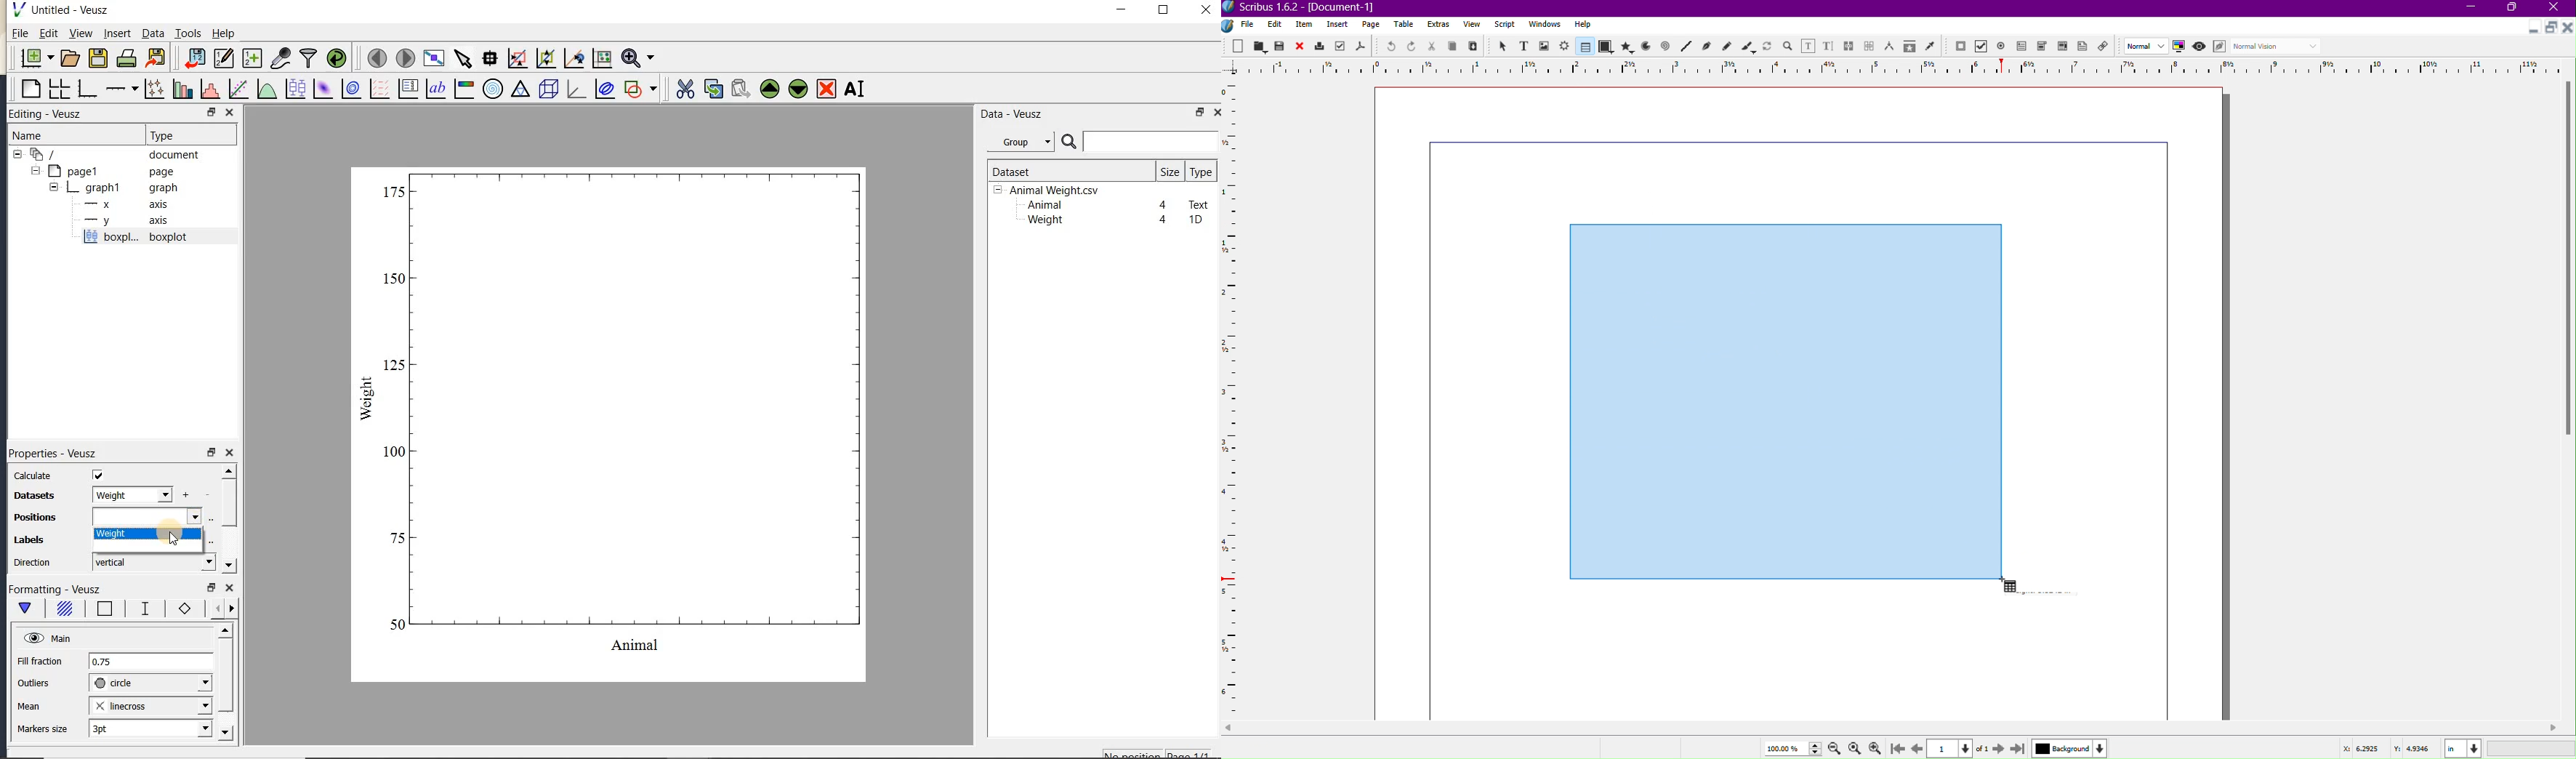 The width and height of the screenshot is (2576, 784). I want to click on Ruler Line, so click(1237, 399).